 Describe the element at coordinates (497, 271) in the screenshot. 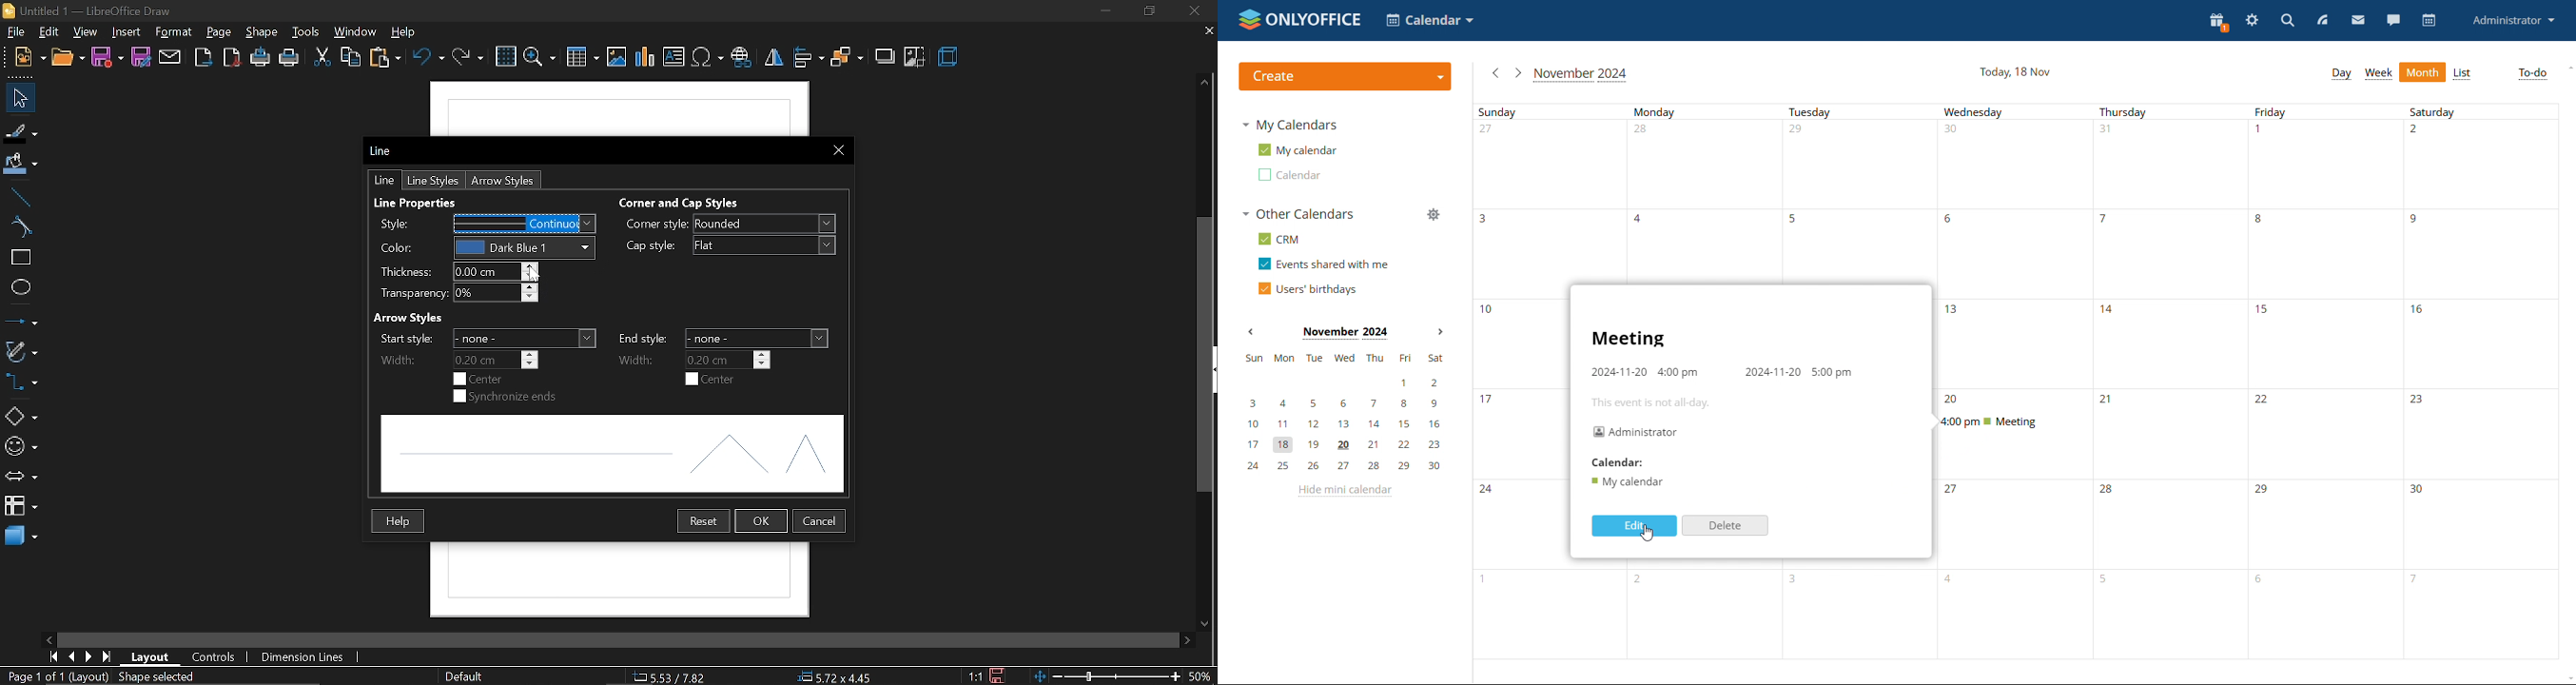

I see `change thickness` at that location.